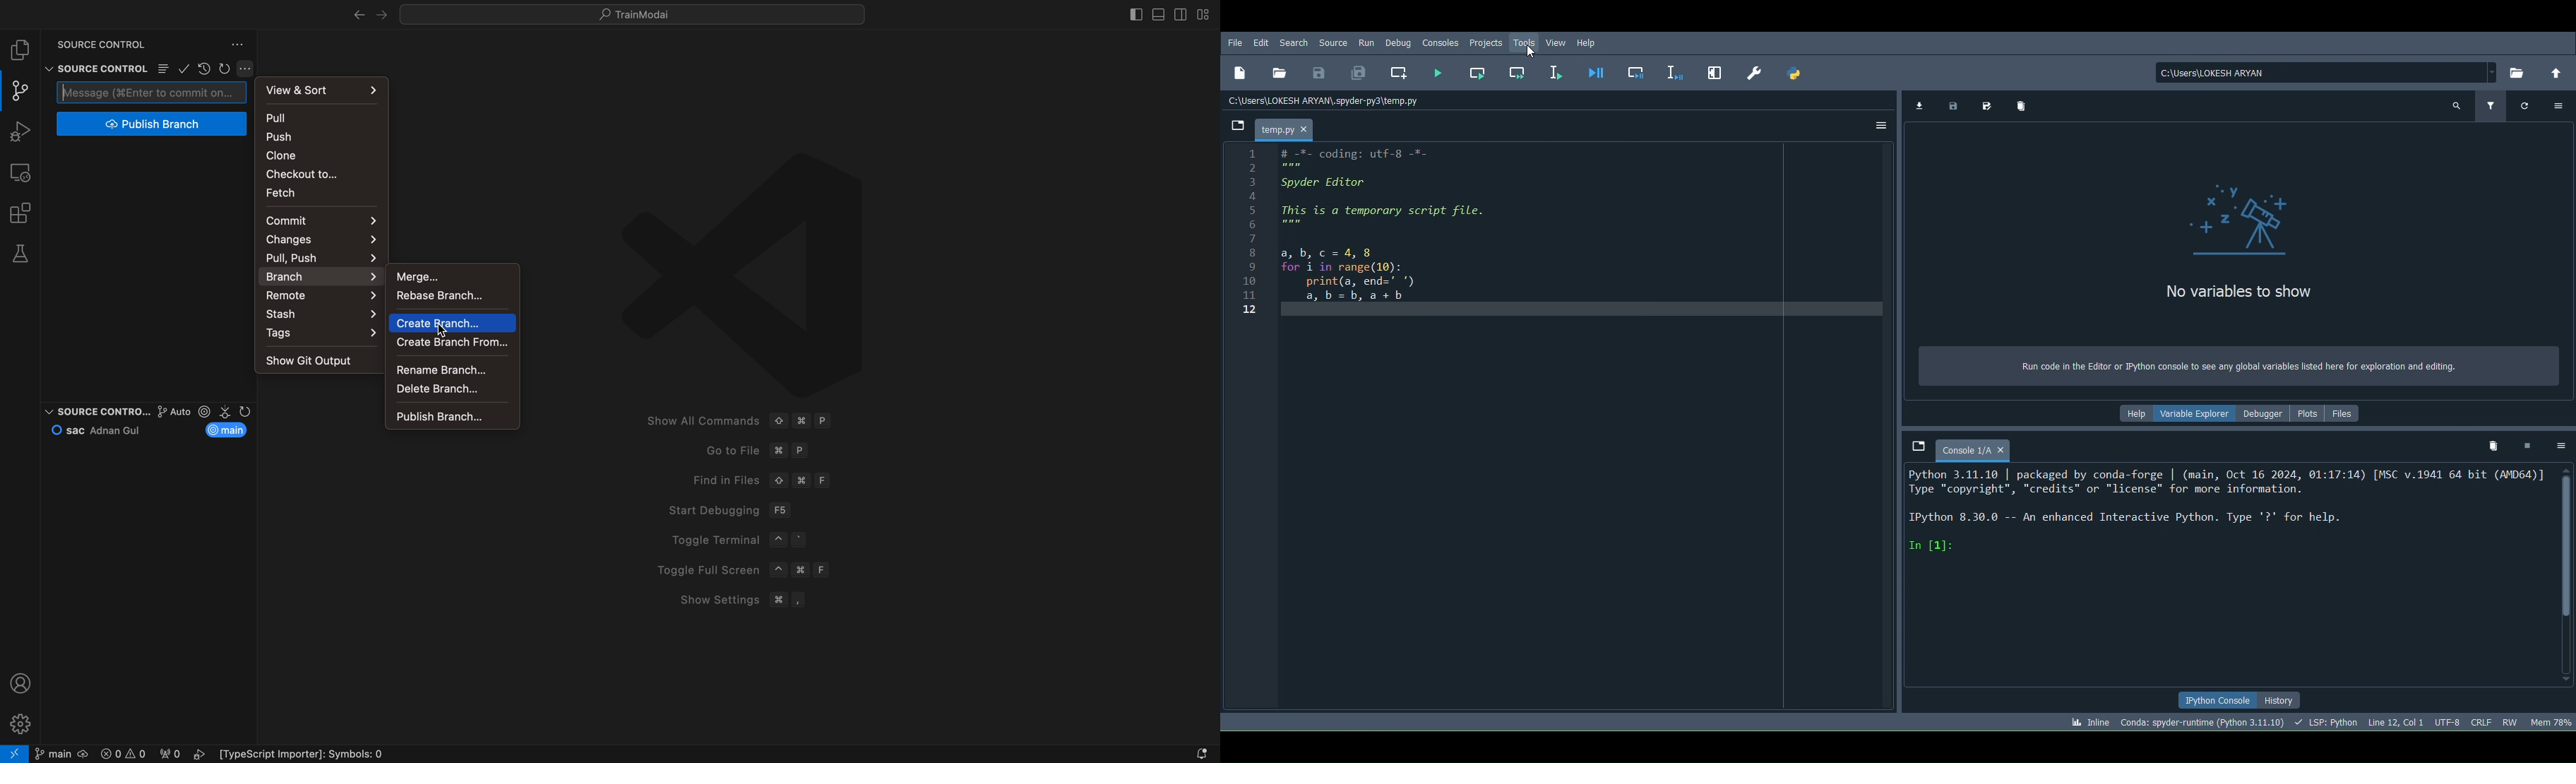 The image size is (2576, 784). Describe the element at coordinates (2192, 413) in the screenshot. I see `Variable explorer` at that location.